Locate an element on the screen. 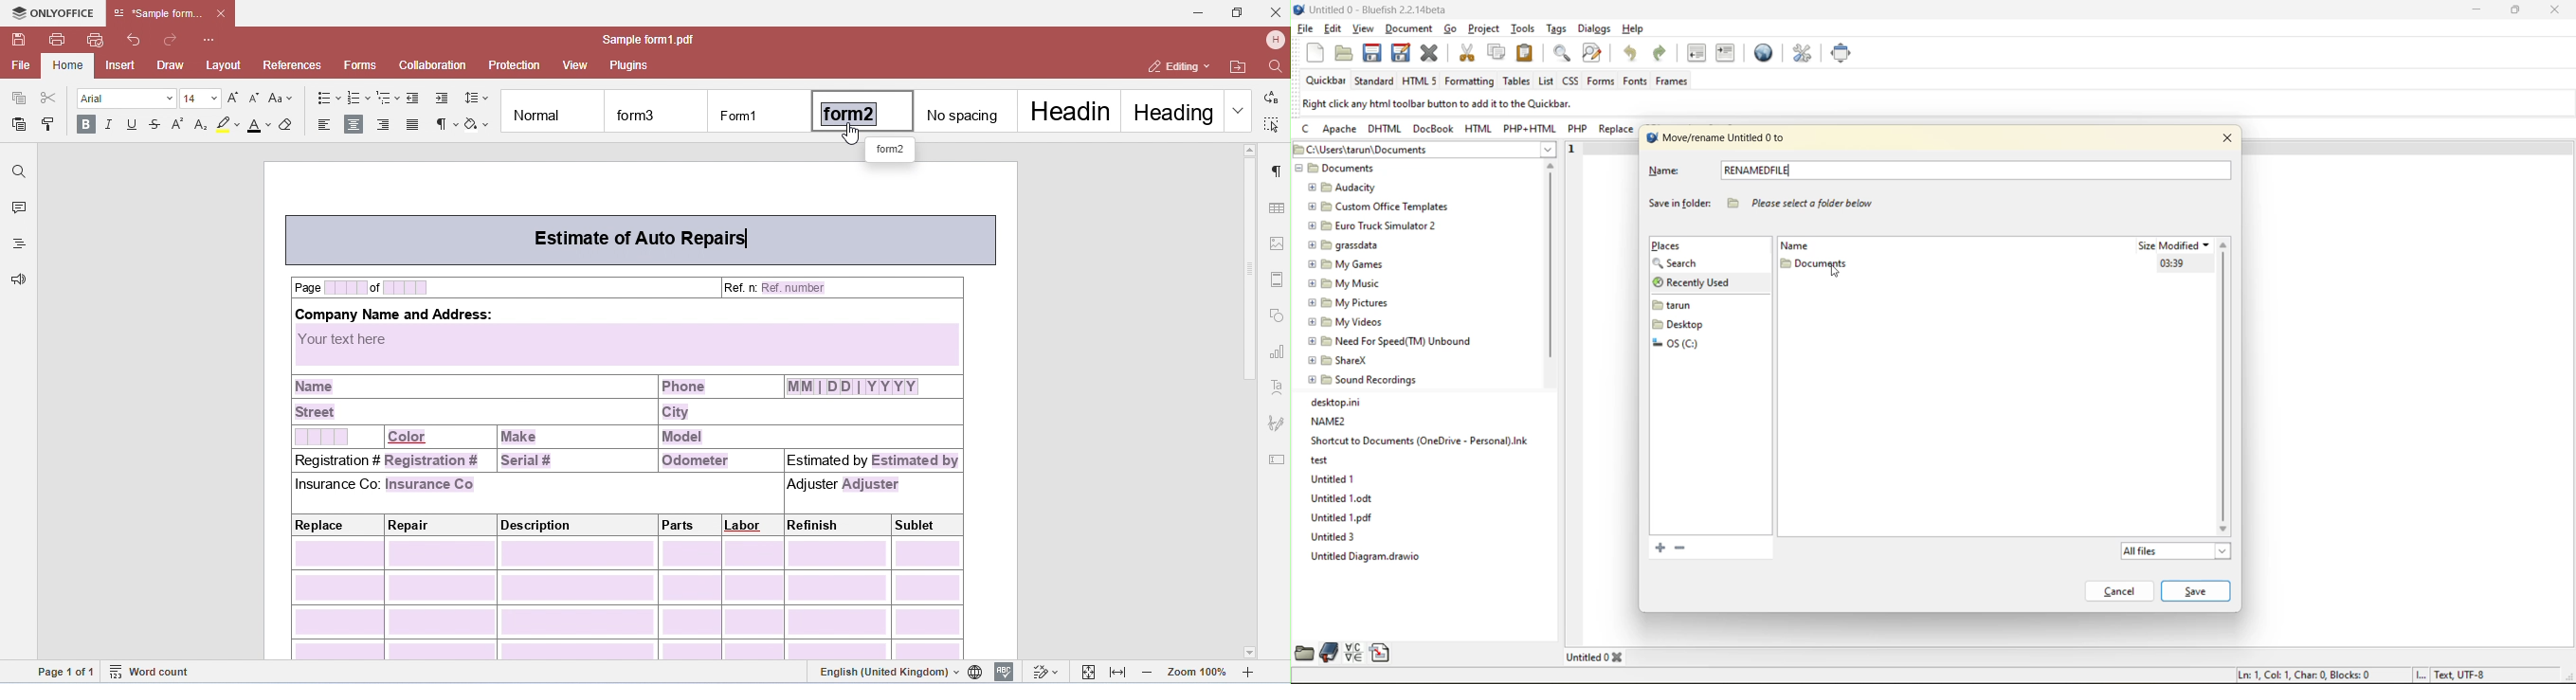  view is located at coordinates (1361, 27).